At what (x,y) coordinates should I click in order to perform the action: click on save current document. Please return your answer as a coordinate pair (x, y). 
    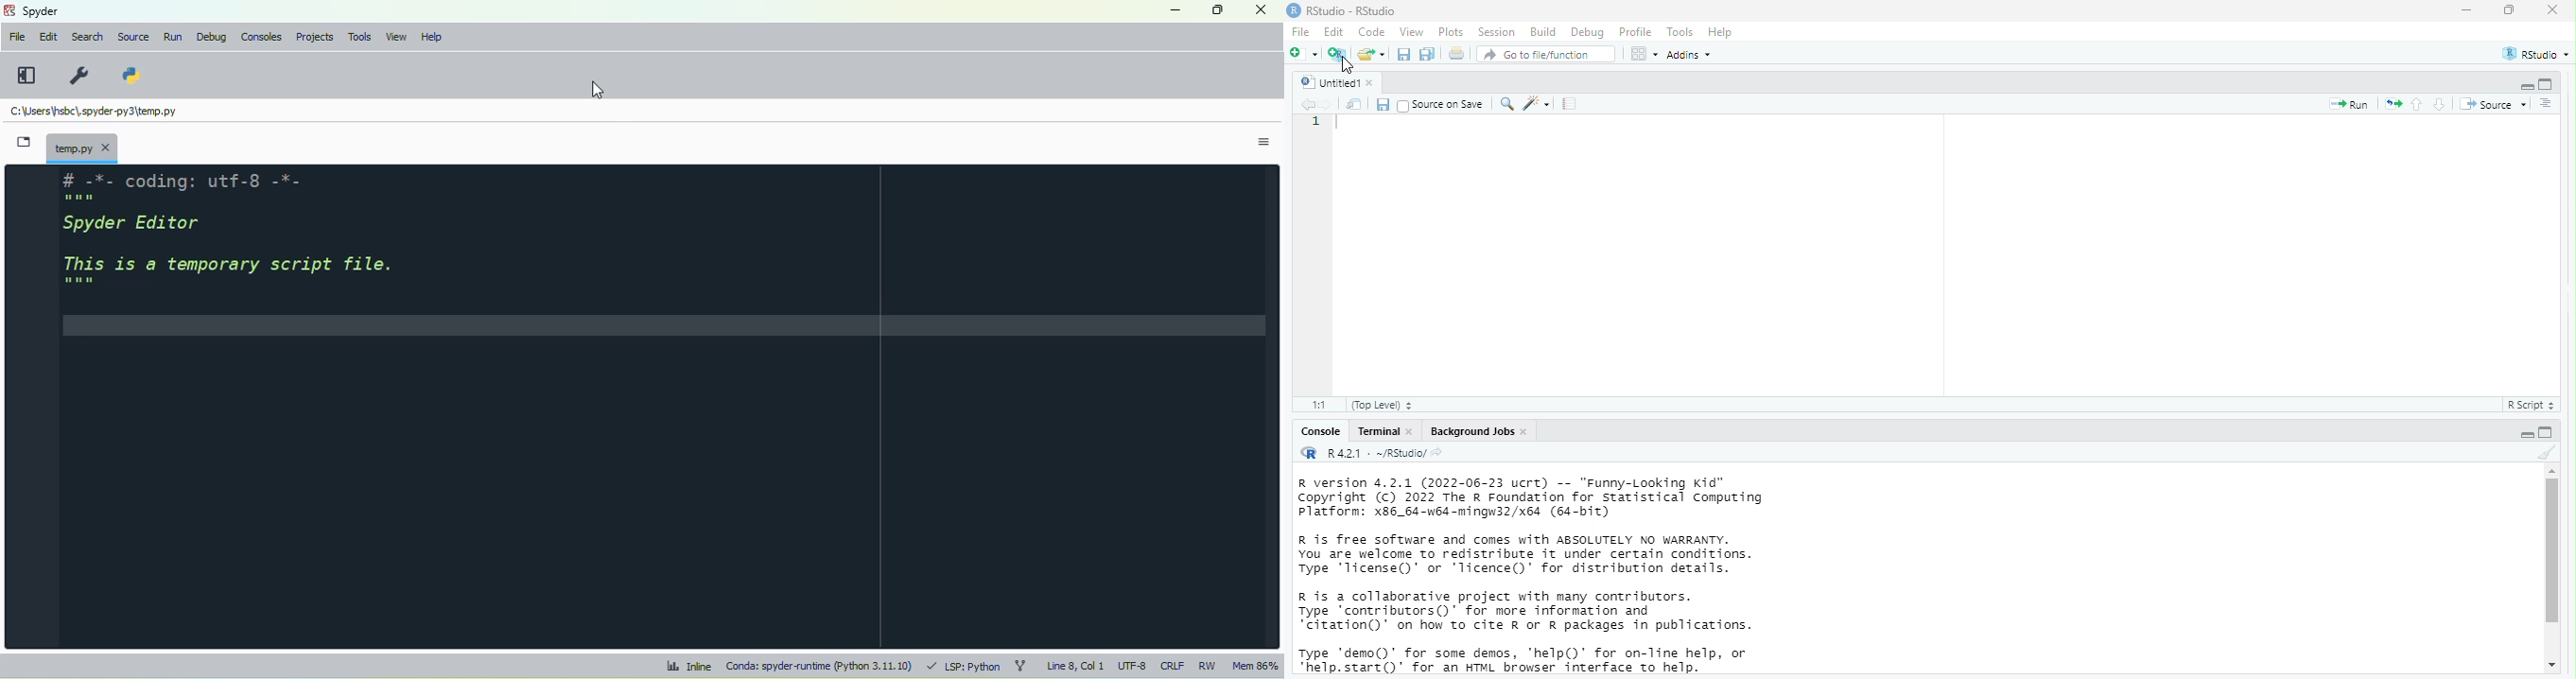
    Looking at the image, I should click on (1402, 55).